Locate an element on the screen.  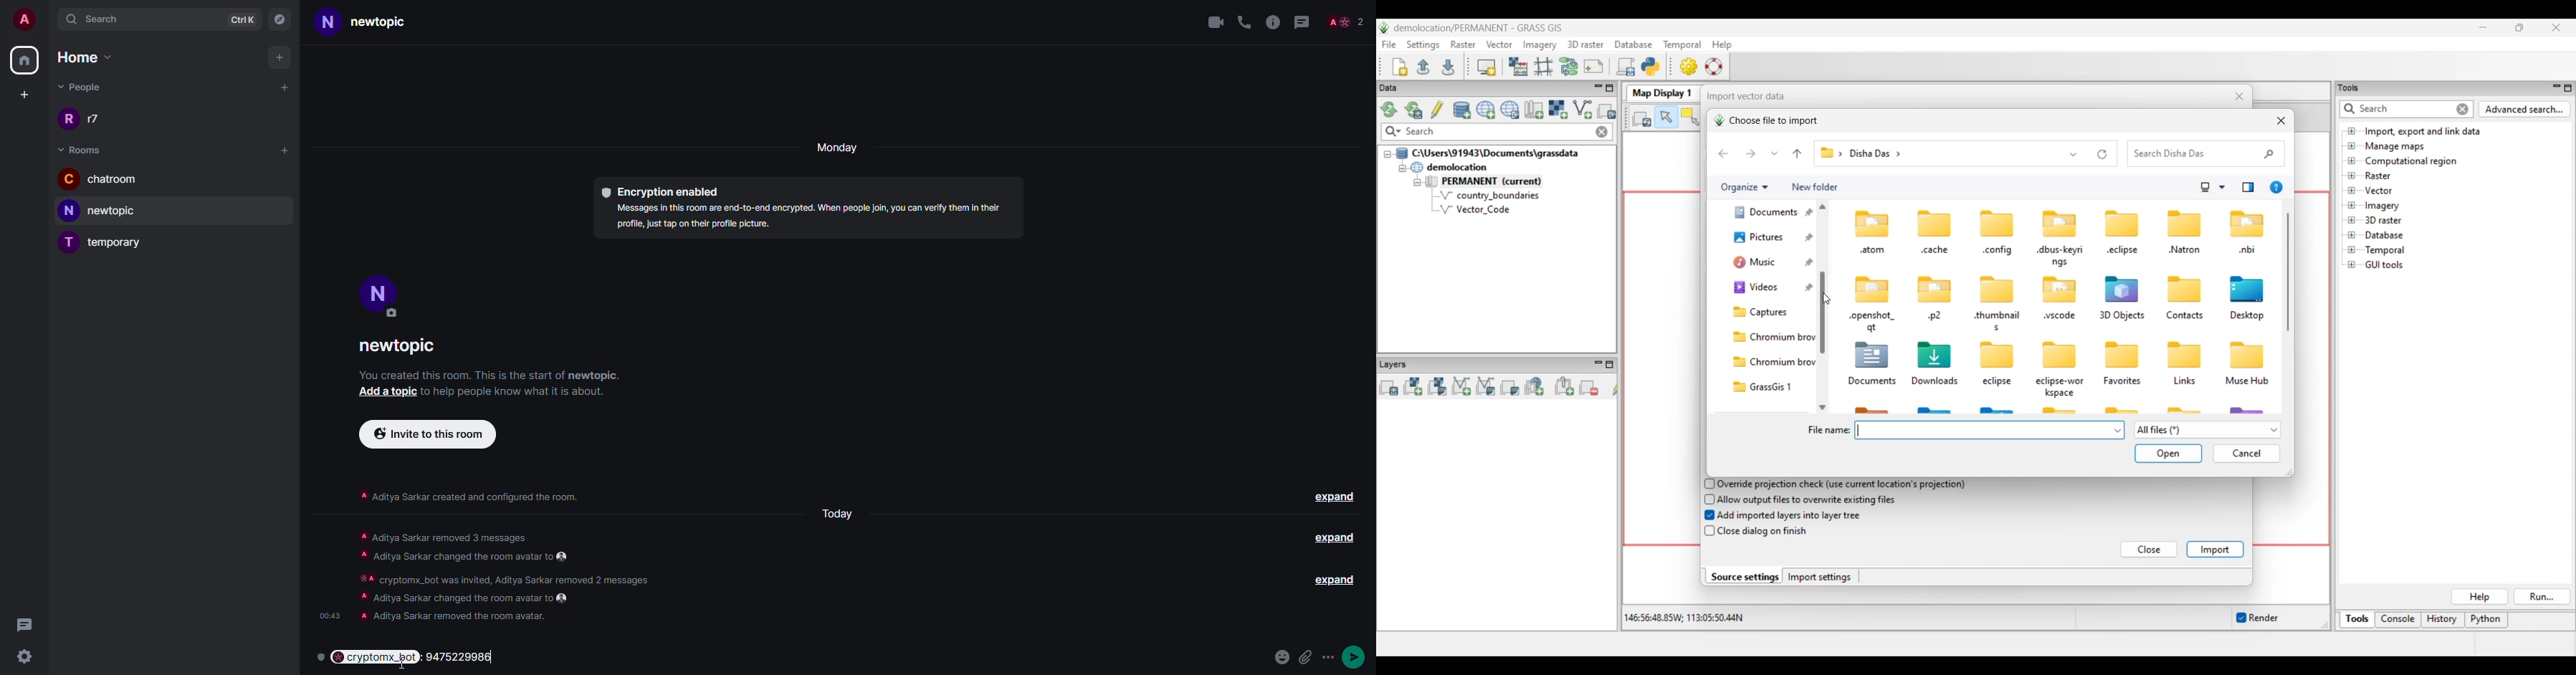
attach is located at coordinates (1317, 657).